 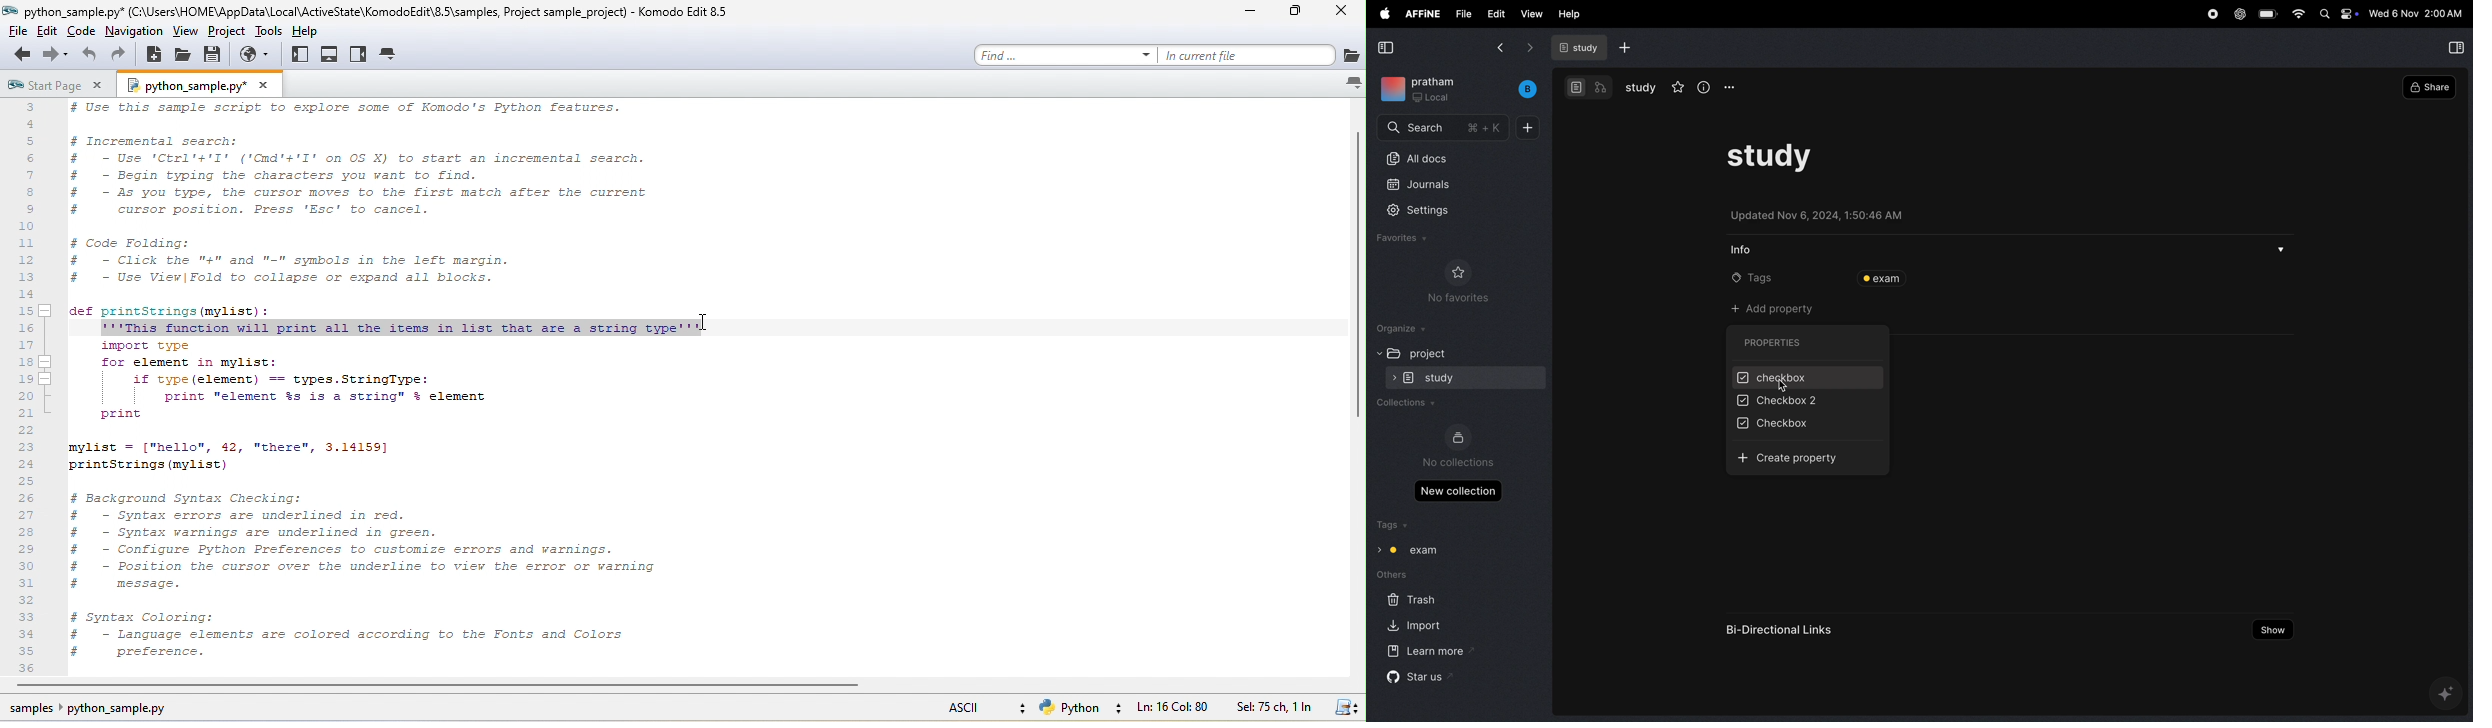 I want to click on edit, so click(x=50, y=33).